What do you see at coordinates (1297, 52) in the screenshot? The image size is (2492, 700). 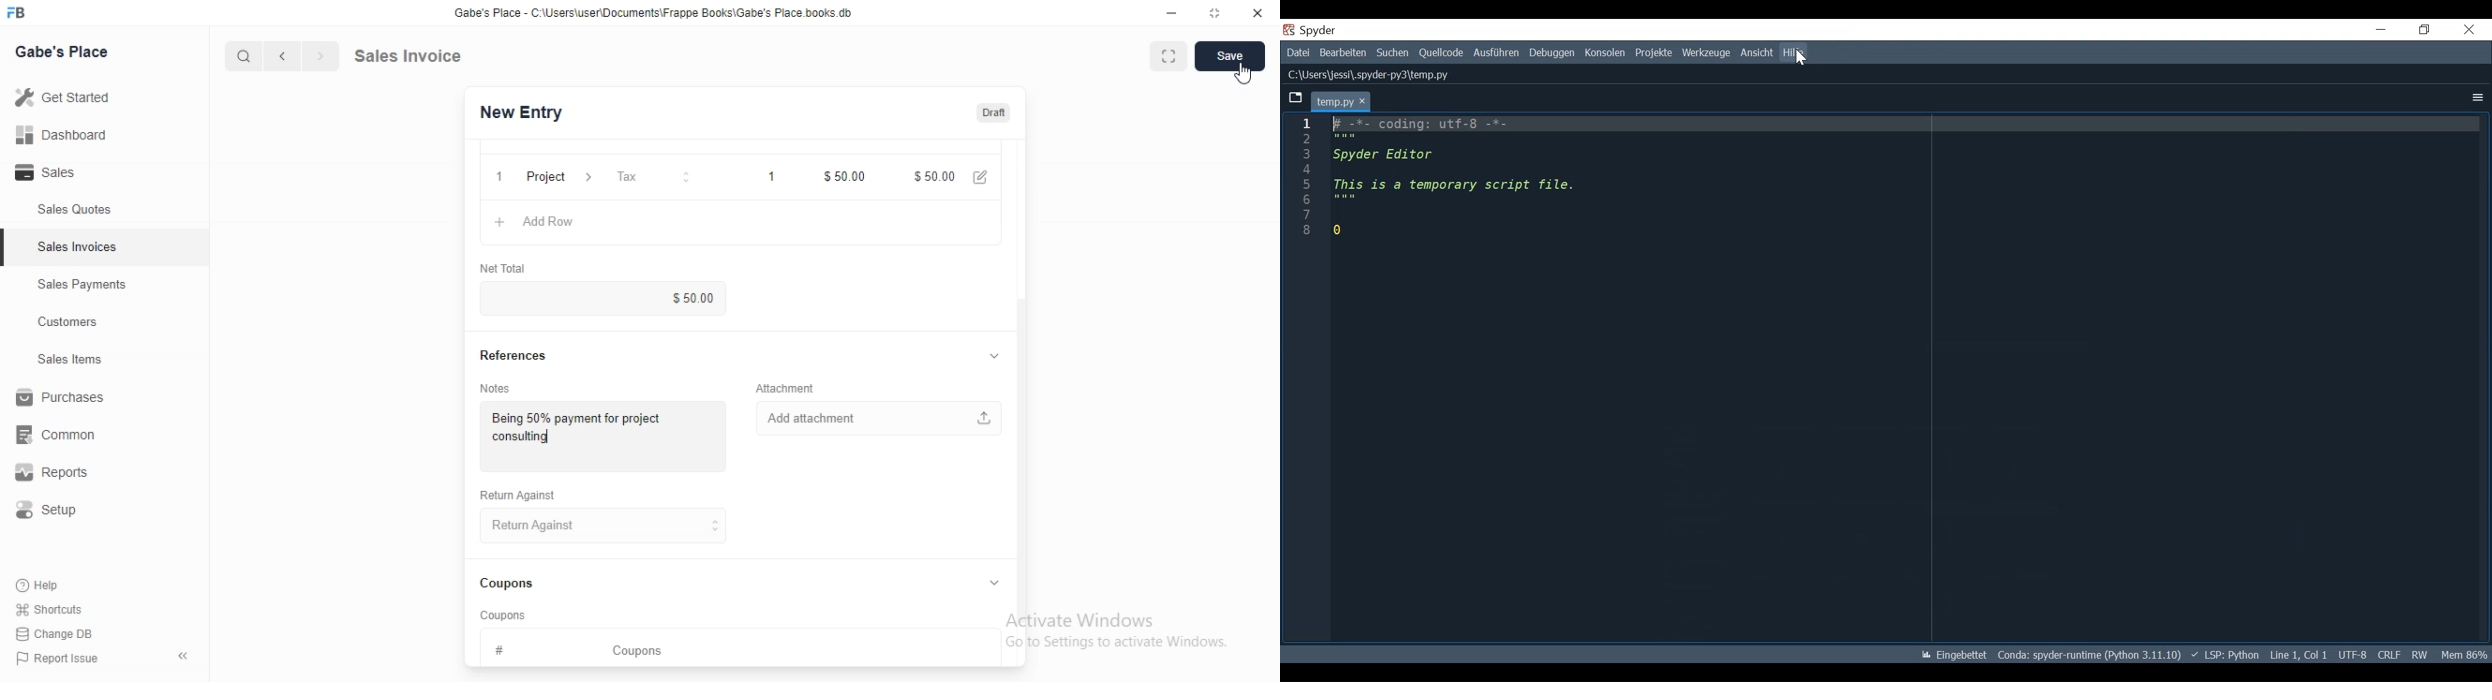 I see `File` at bounding box center [1297, 52].